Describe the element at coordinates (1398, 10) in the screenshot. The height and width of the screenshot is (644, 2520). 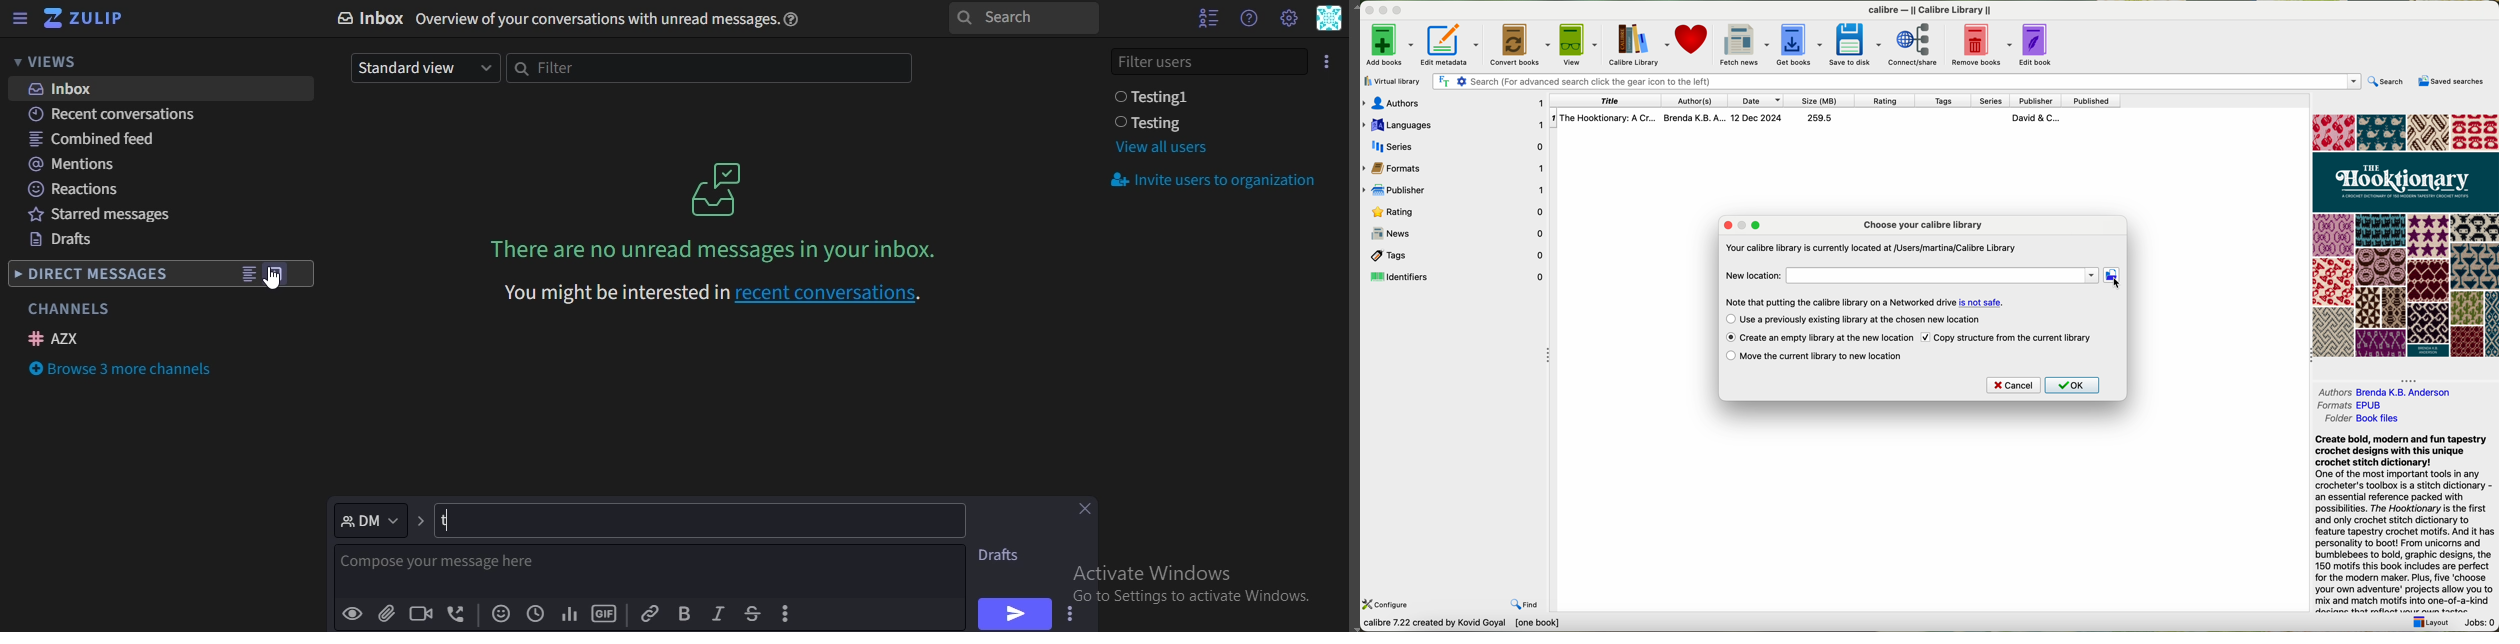
I see `maximize` at that location.